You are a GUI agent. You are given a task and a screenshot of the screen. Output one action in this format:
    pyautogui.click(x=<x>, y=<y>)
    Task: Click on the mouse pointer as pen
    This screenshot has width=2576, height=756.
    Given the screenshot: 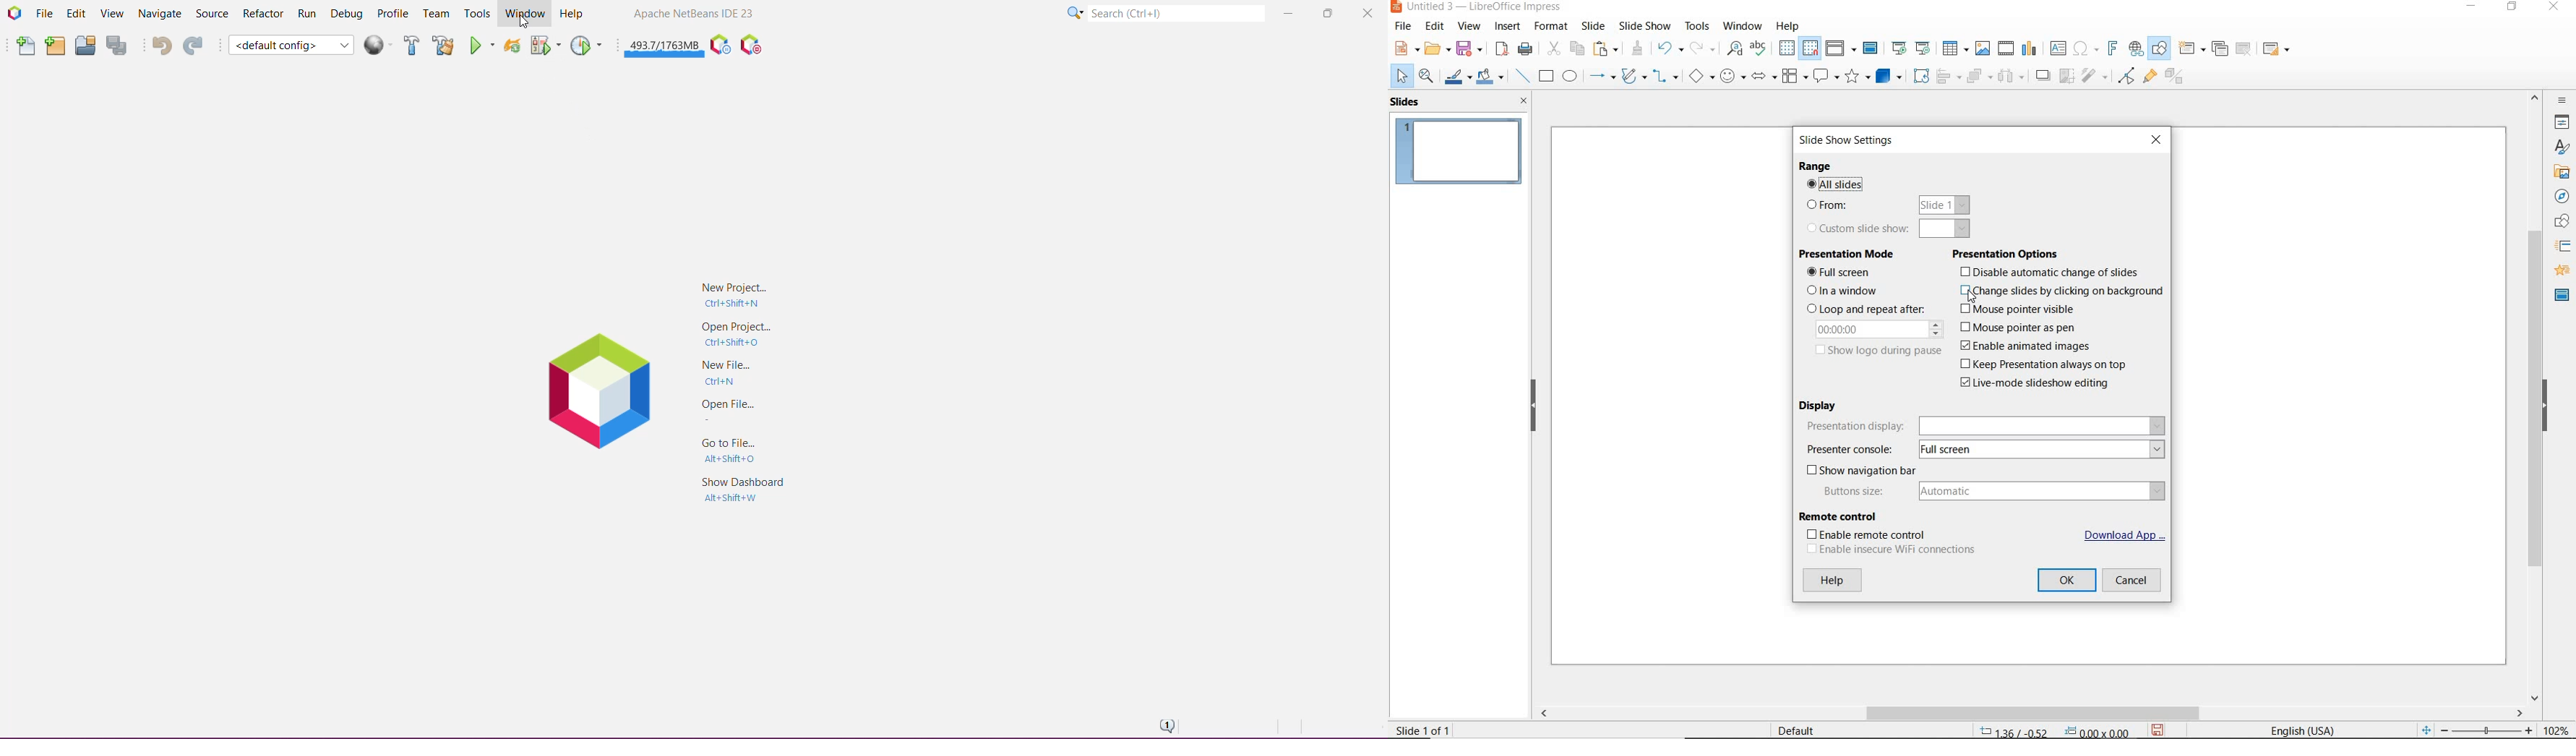 What is the action you would take?
    pyautogui.click(x=2022, y=328)
    